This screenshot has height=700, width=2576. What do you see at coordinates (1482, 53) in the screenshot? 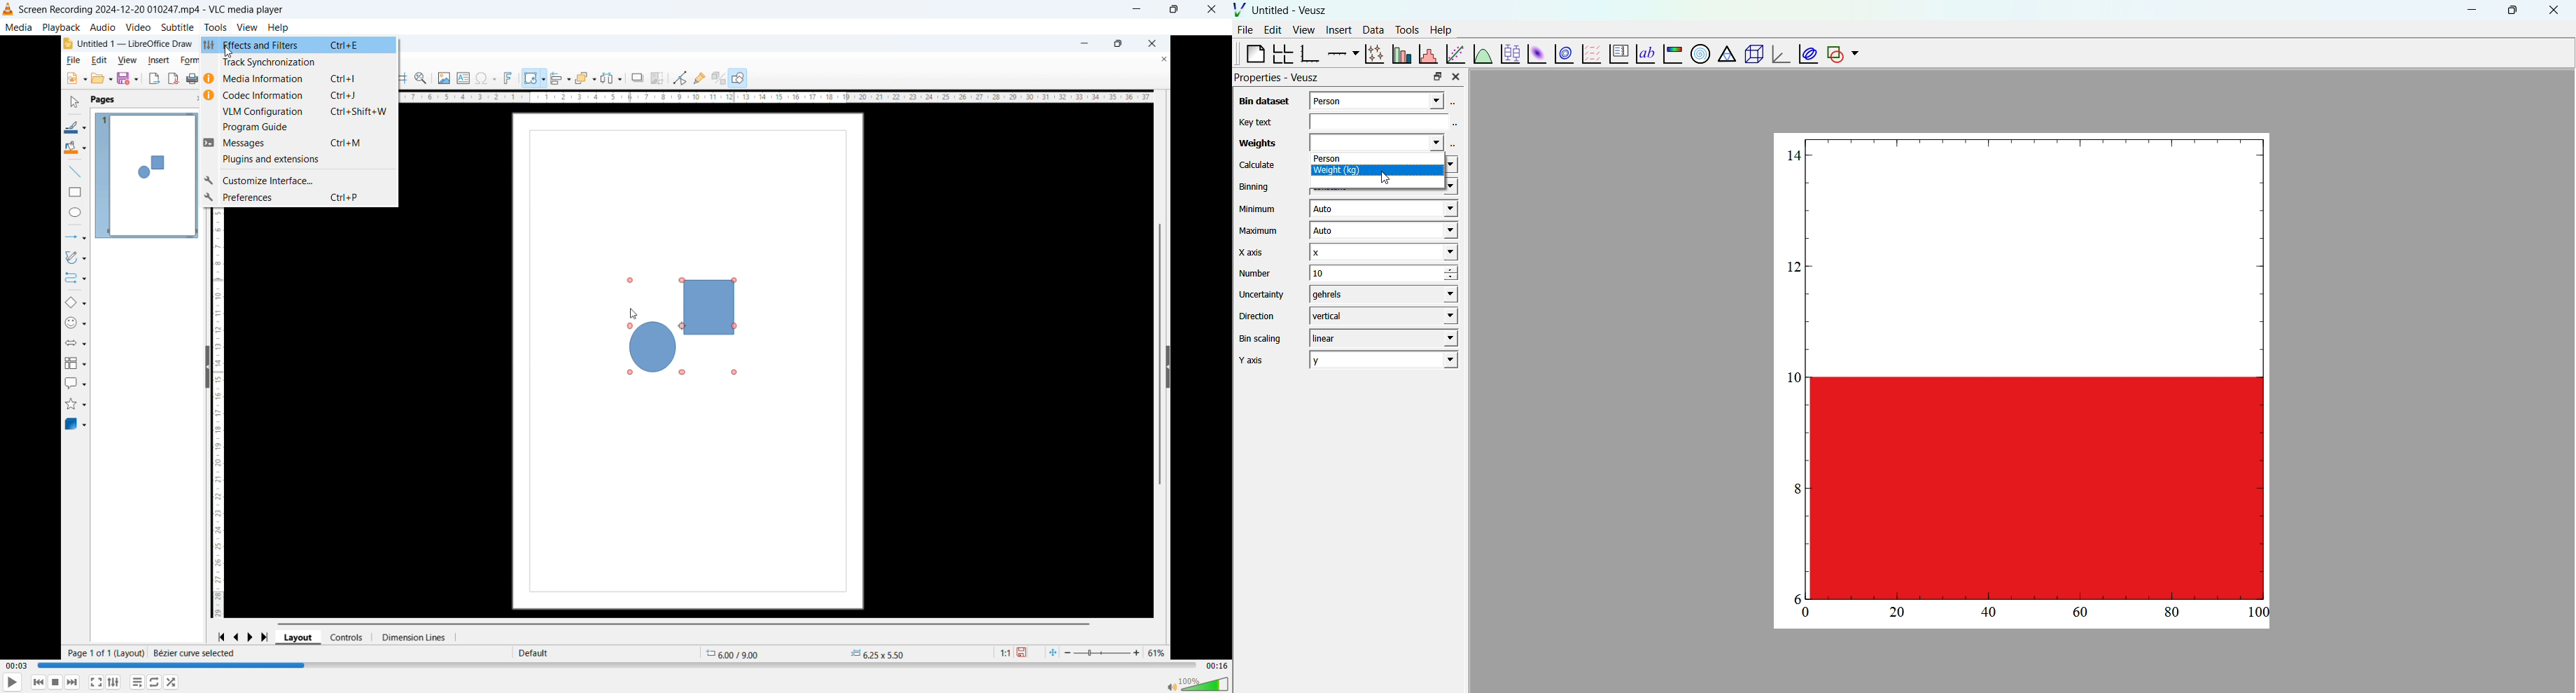
I see `plot functions` at bounding box center [1482, 53].